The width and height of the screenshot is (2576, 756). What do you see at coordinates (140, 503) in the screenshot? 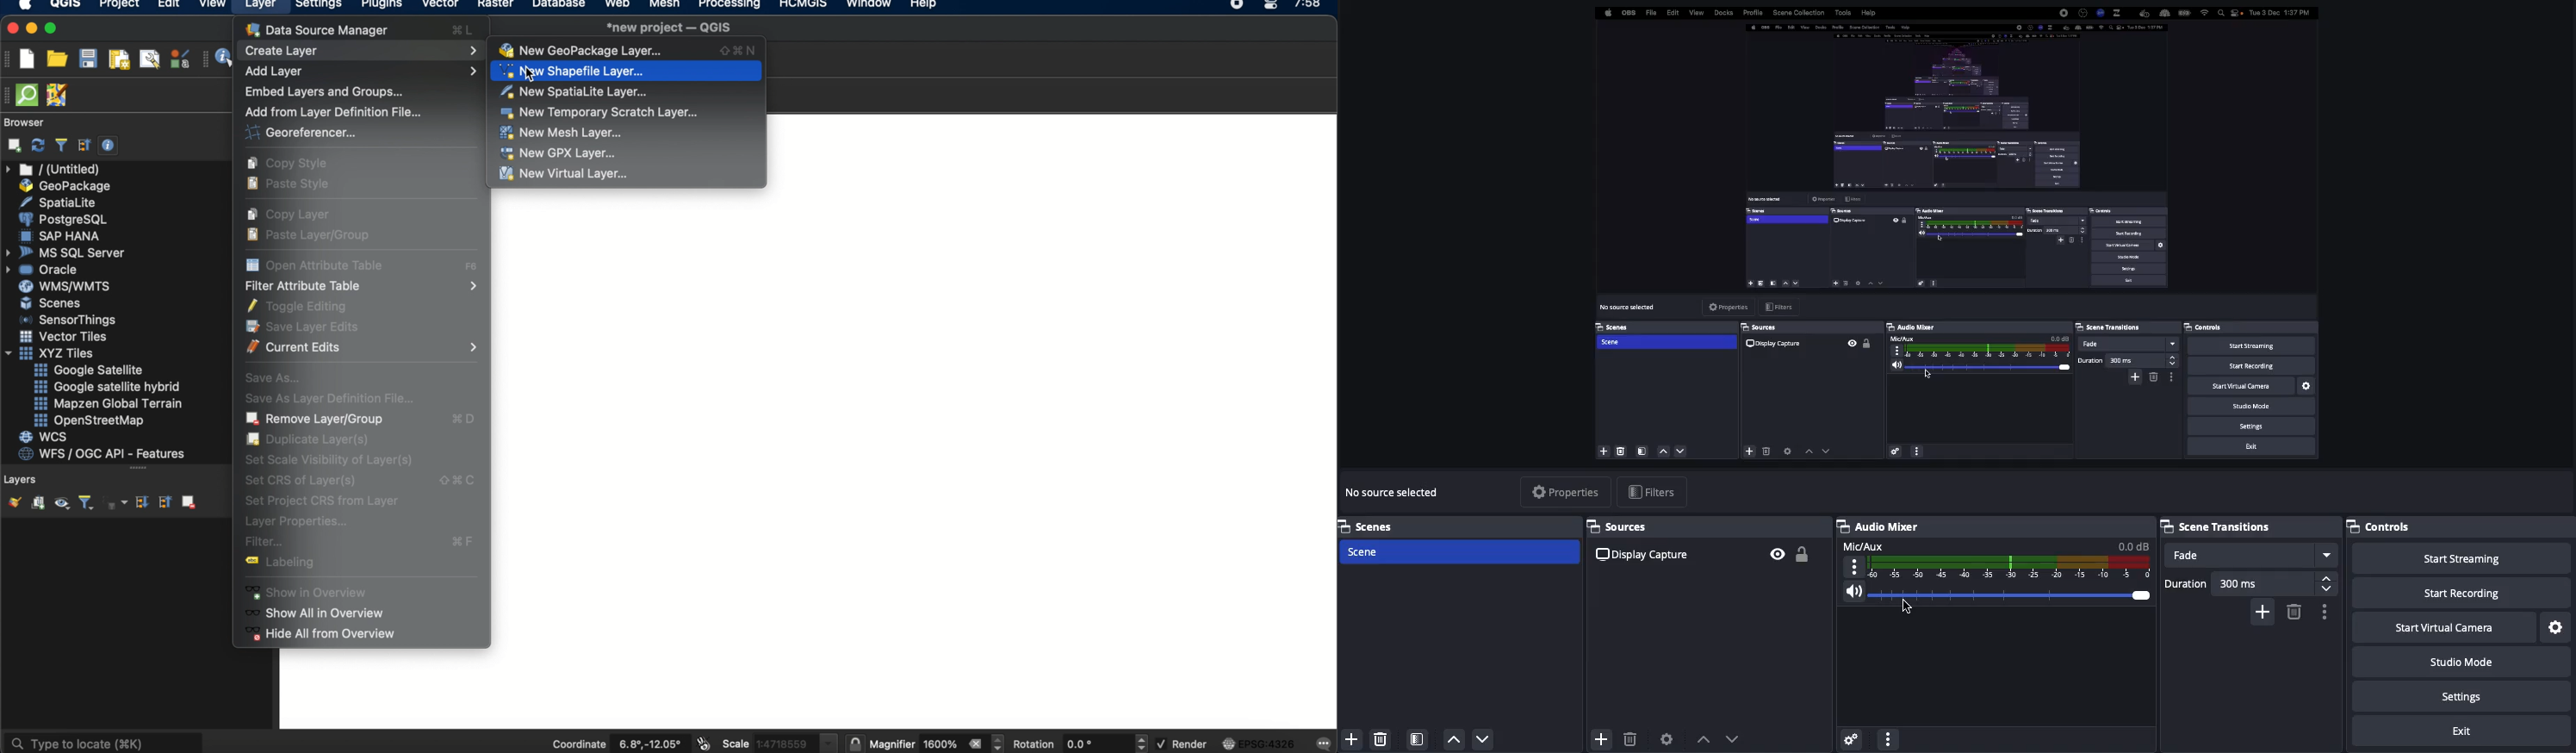
I see `expand all` at bounding box center [140, 503].